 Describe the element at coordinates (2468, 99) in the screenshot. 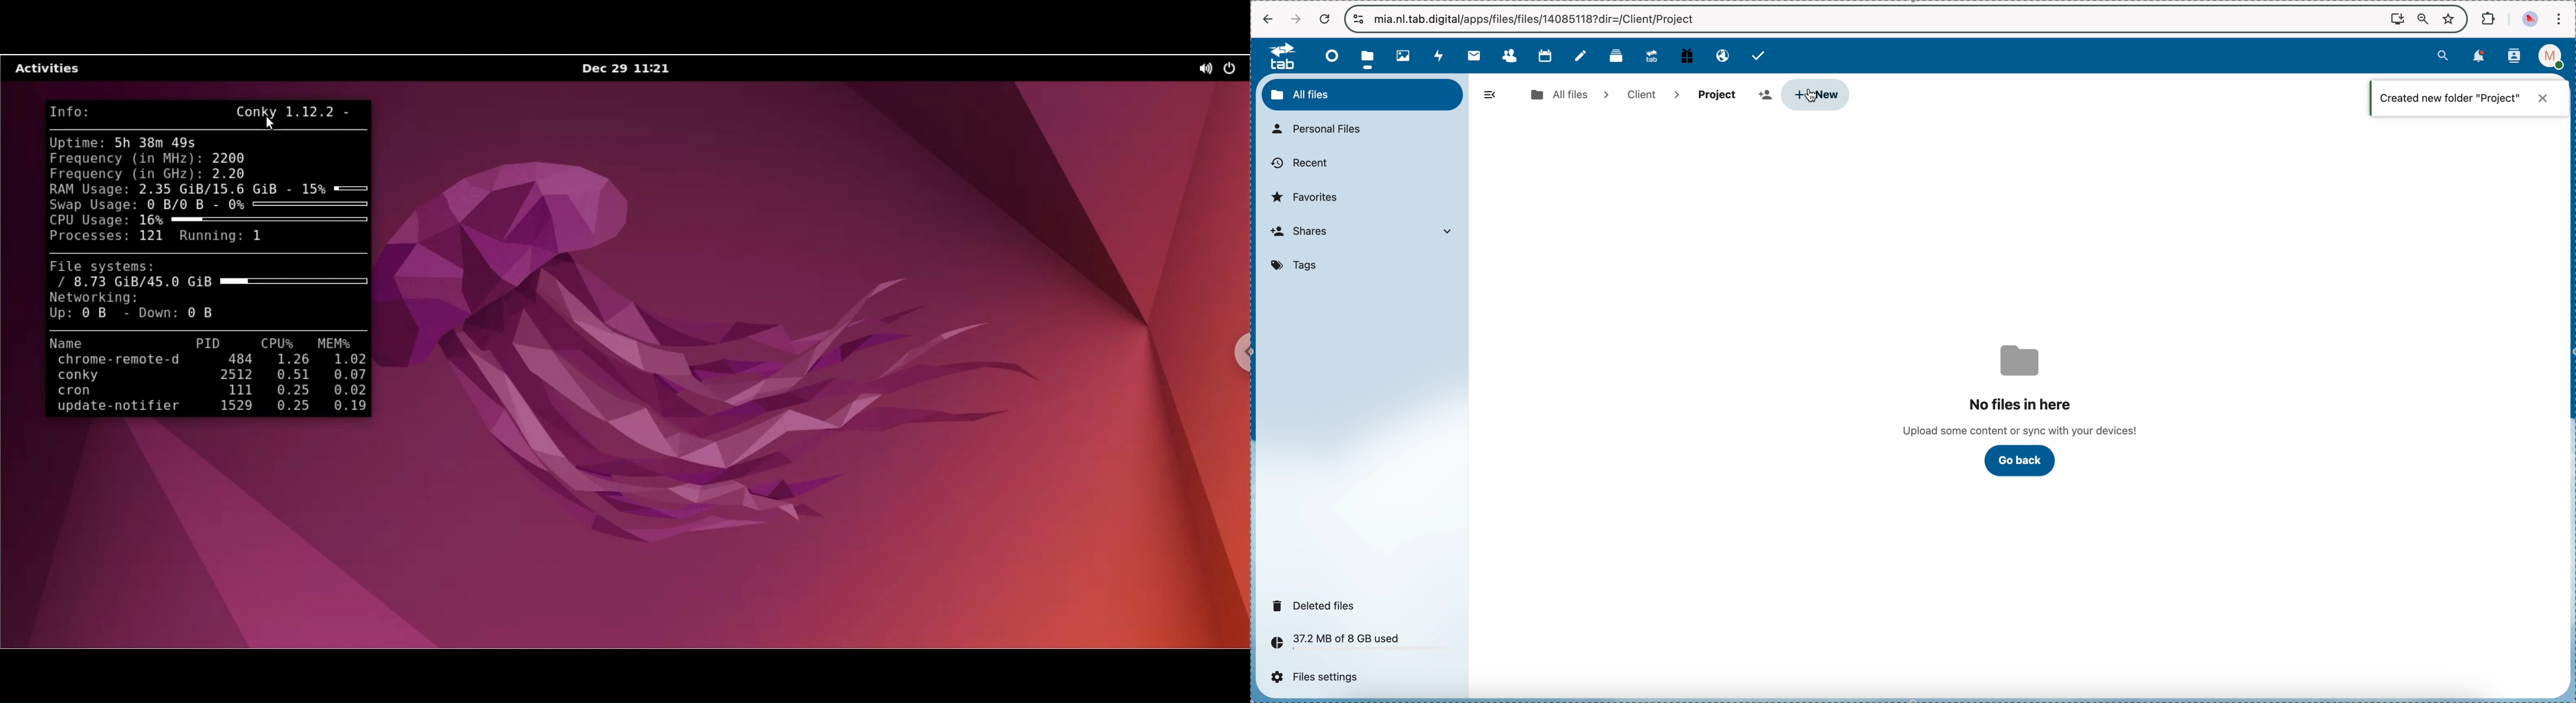

I see `notification` at that location.